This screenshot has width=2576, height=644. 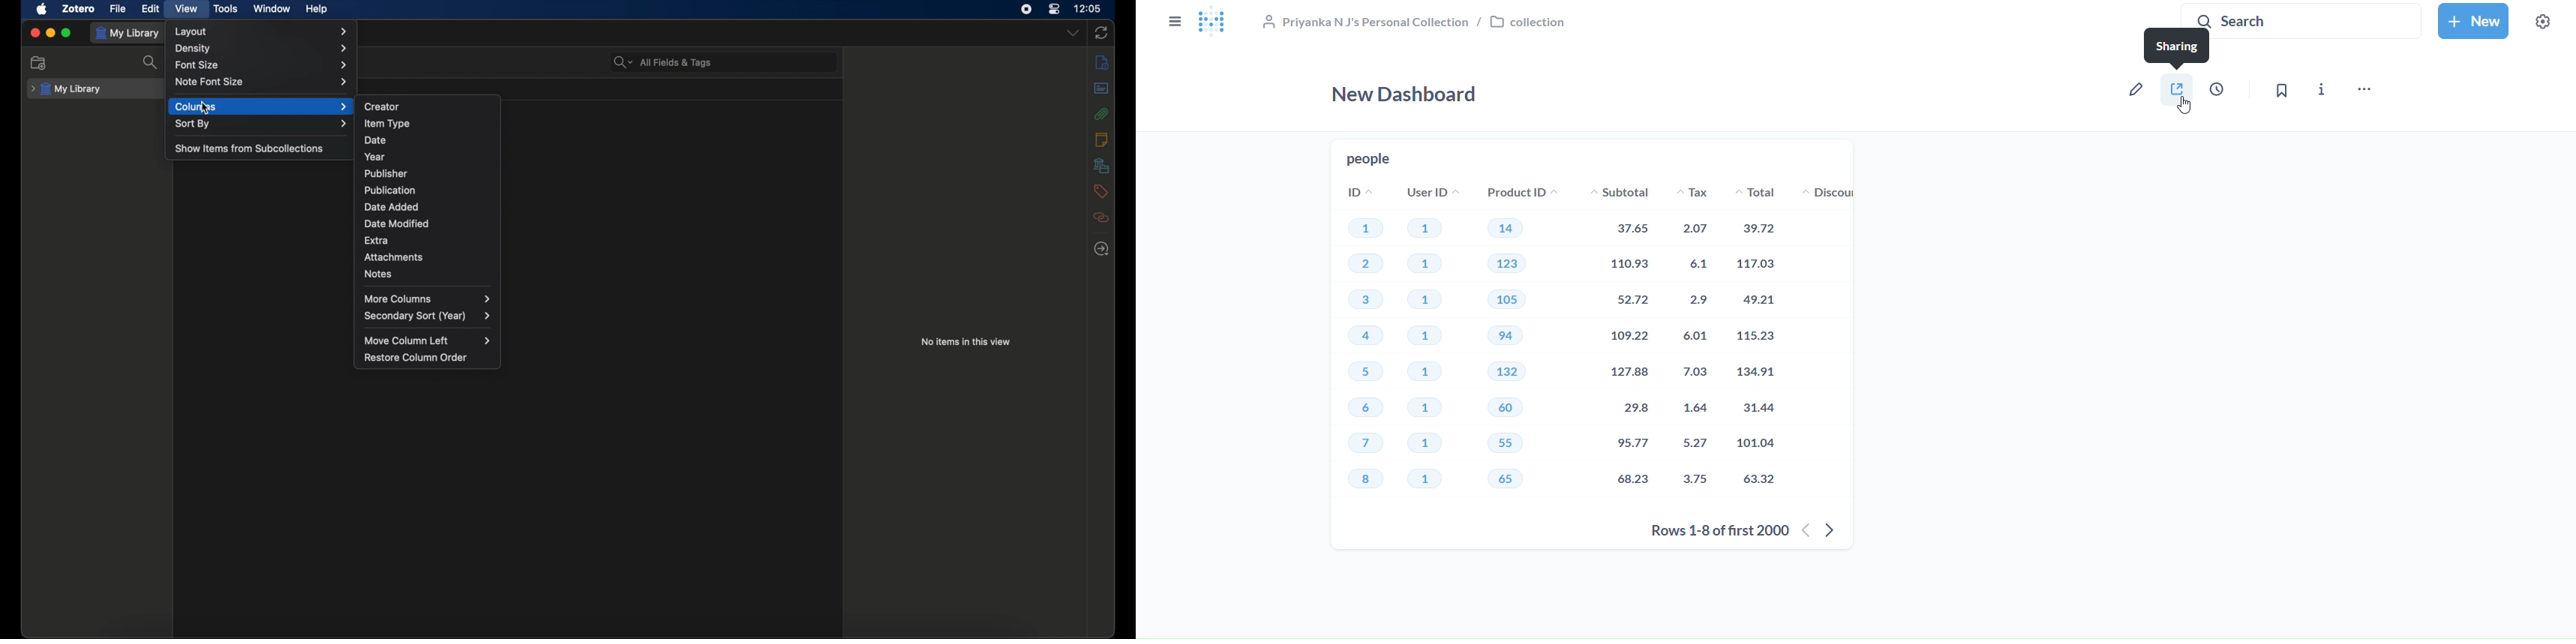 I want to click on Subtotal, so click(x=1615, y=340).